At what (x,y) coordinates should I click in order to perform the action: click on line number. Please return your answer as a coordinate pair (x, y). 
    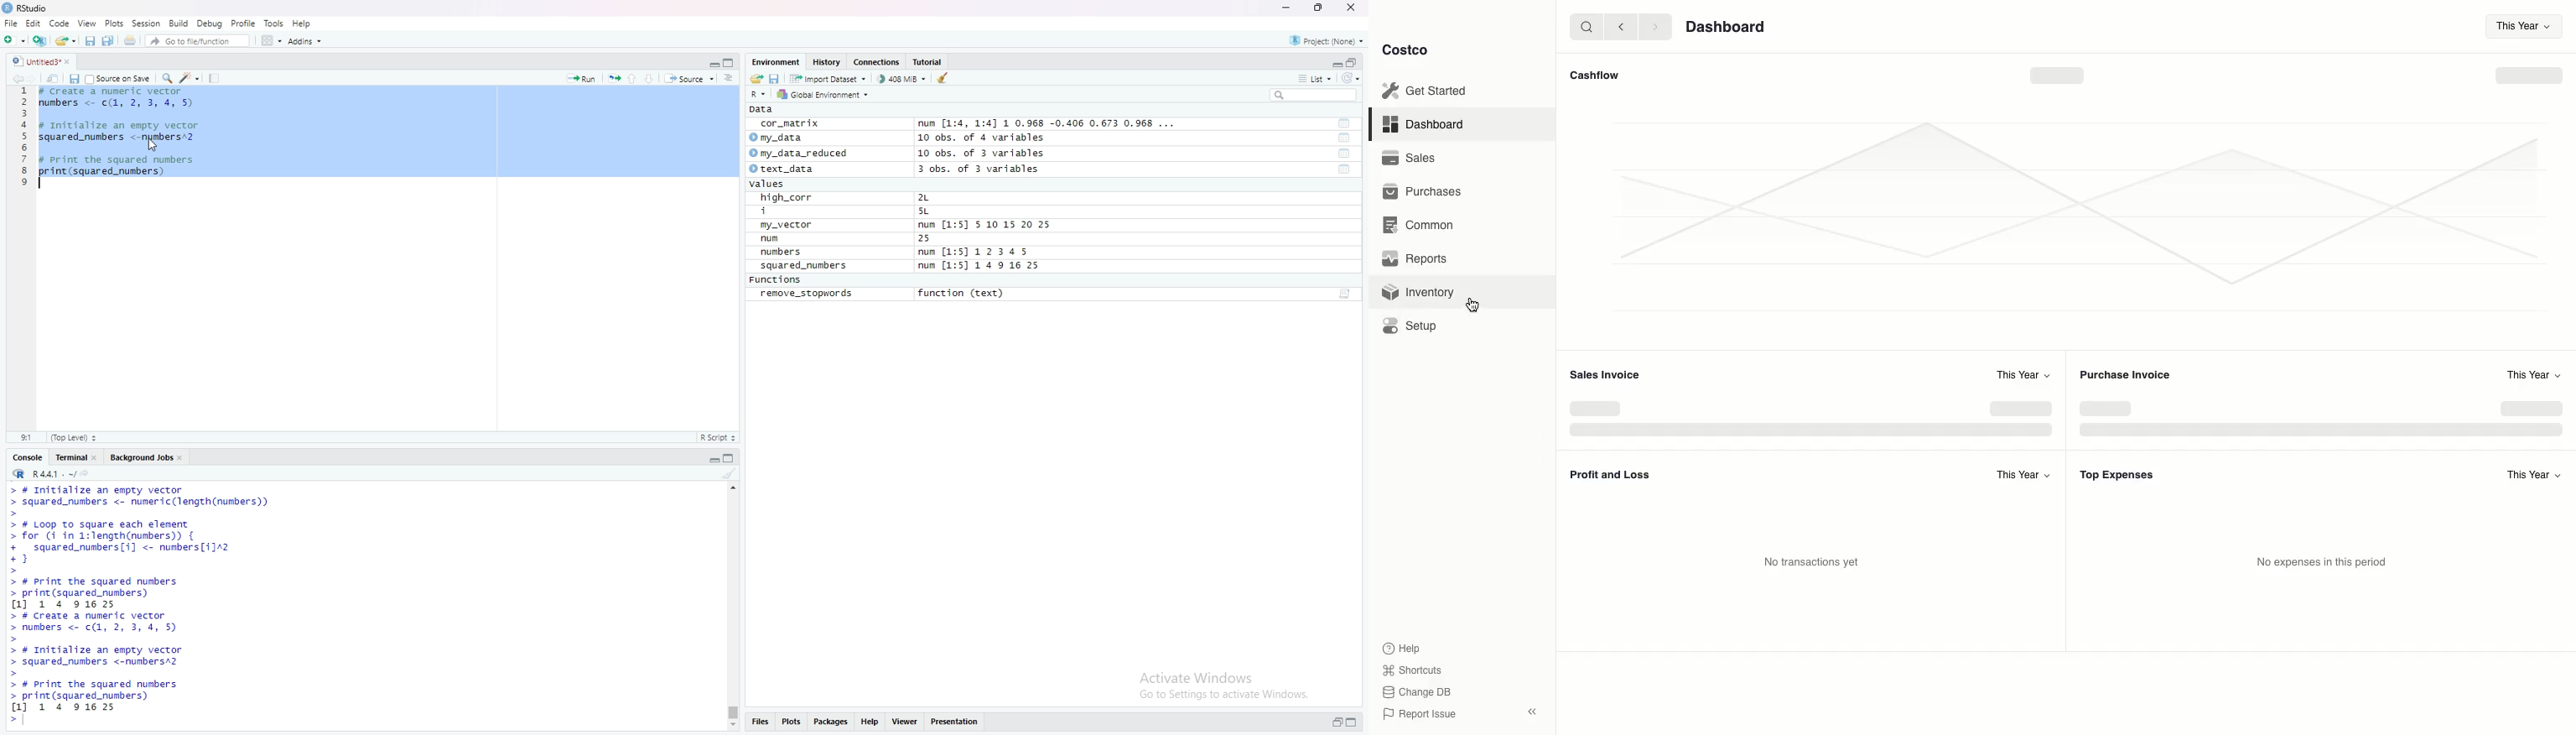
    Looking at the image, I should click on (24, 139).